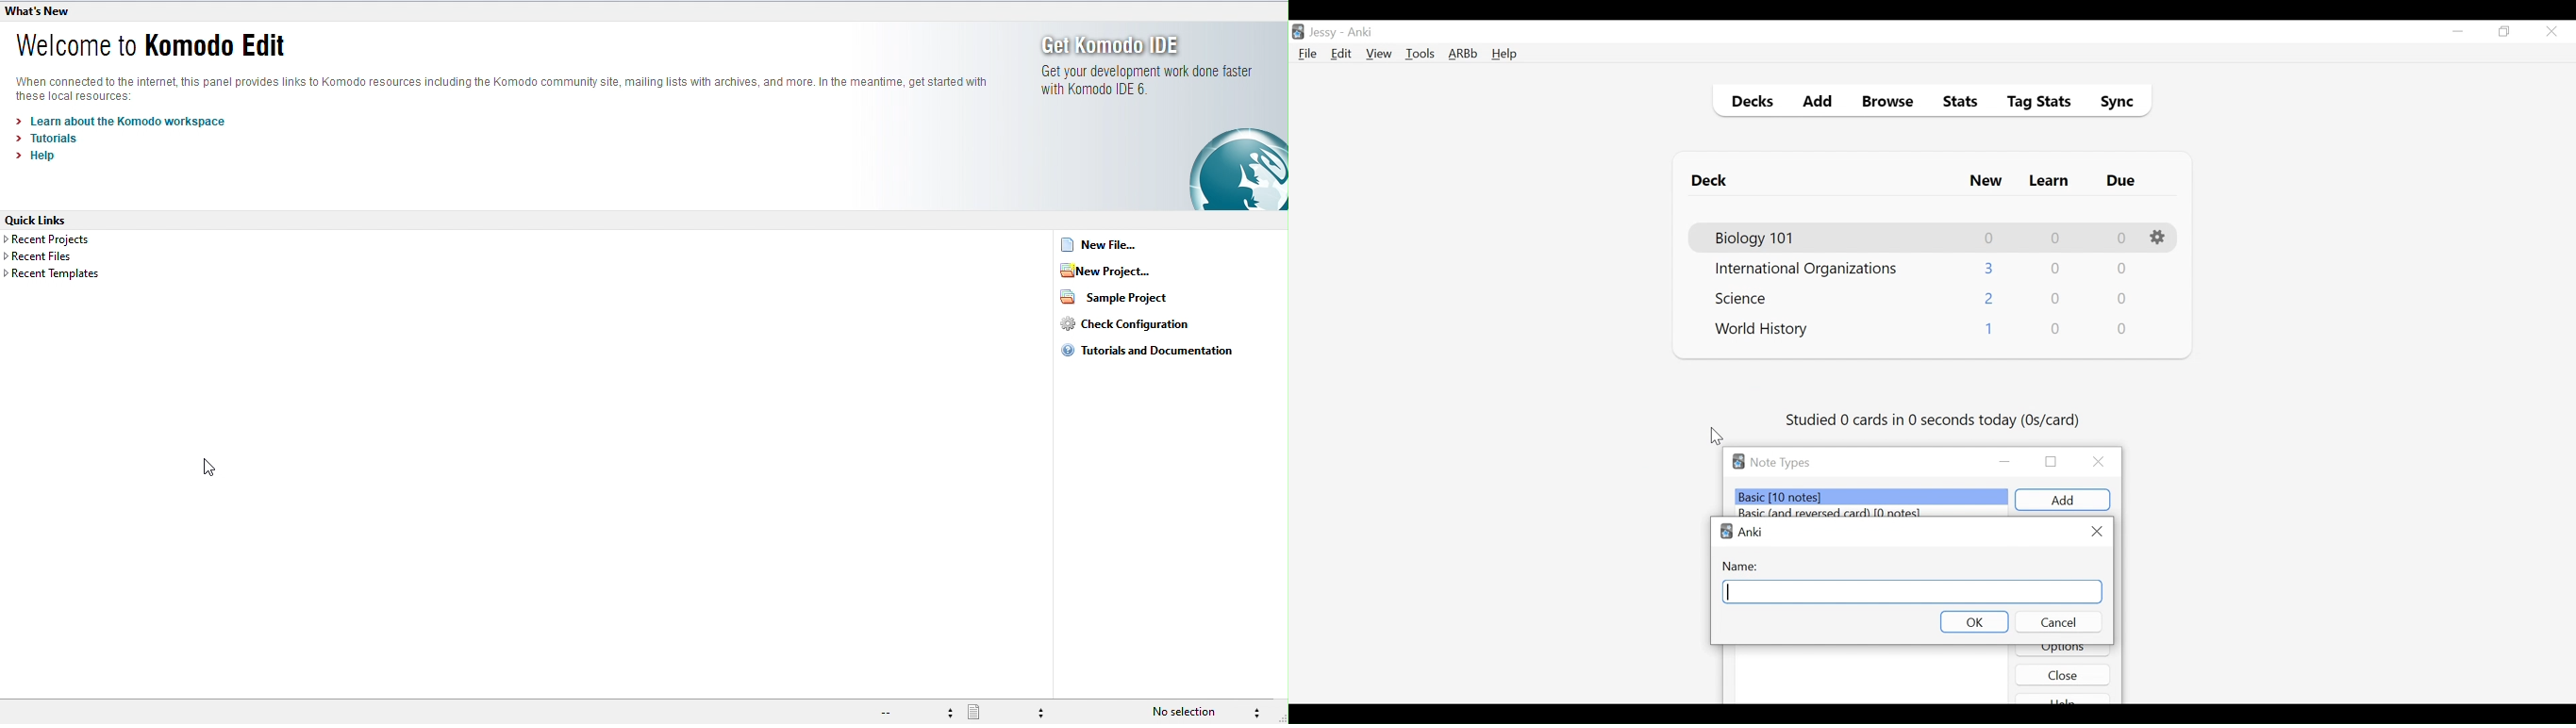 Image resolution: width=2576 pixels, height=728 pixels. What do you see at coordinates (1837, 513) in the screenshot?
I see `Basic (and reversed card)  (number of notes)` at bounding box center [1837, 513].